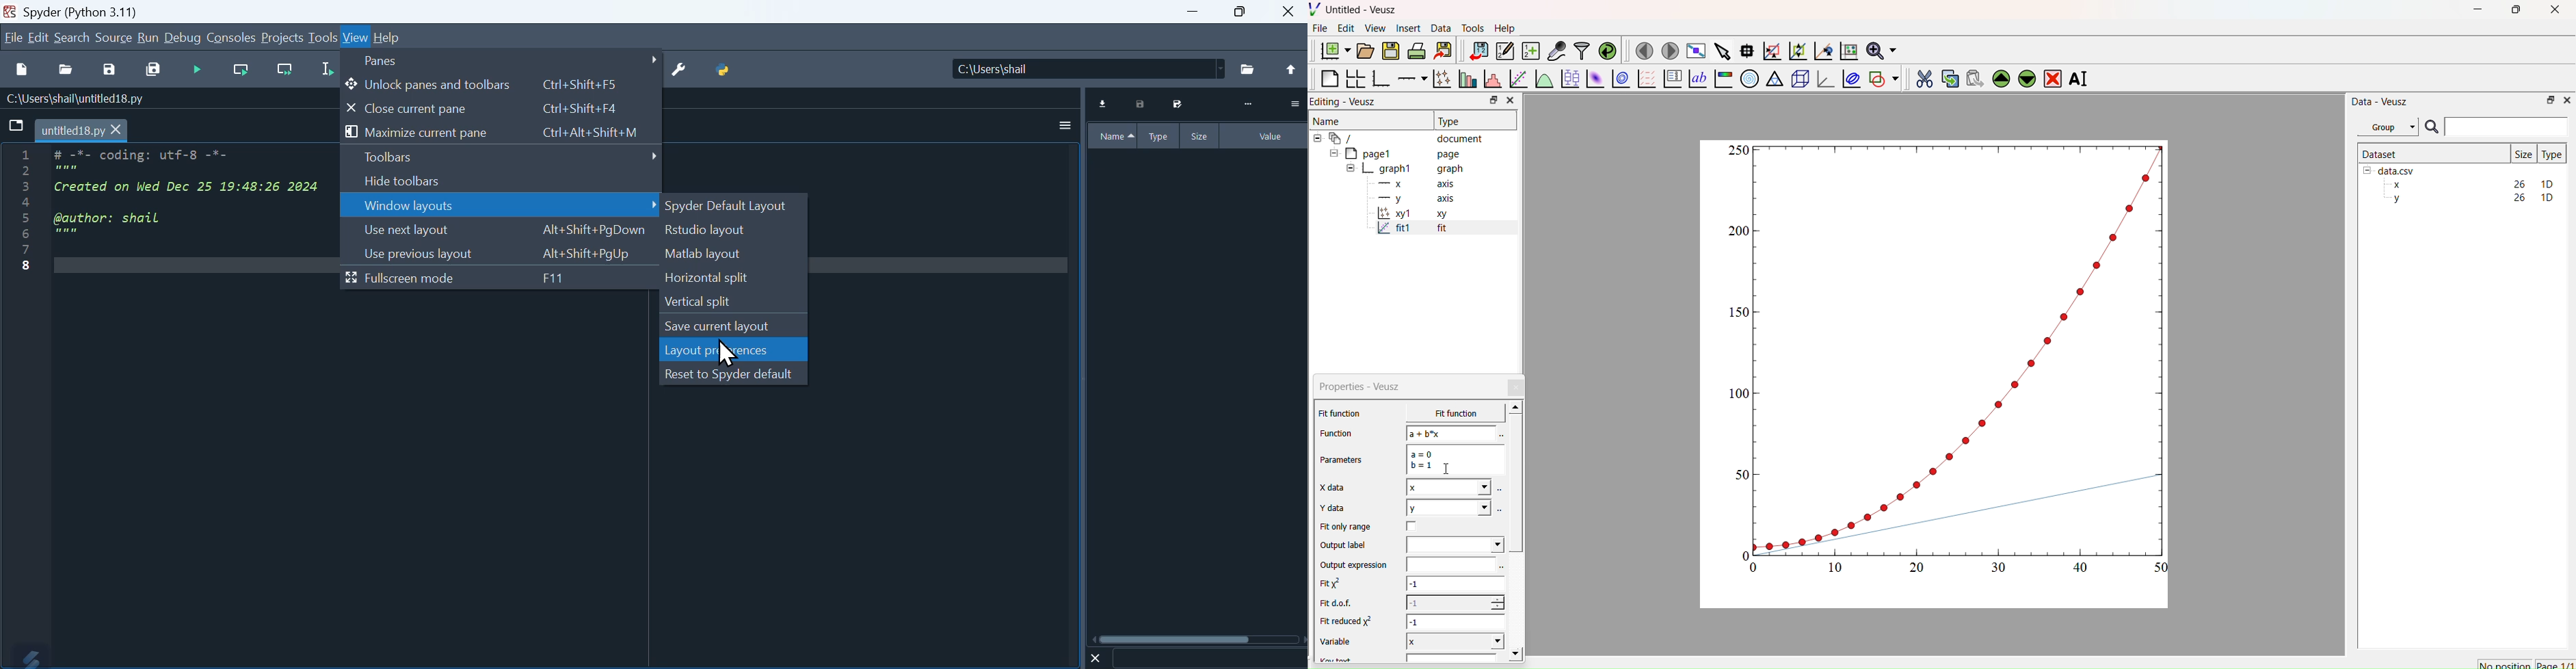  Describe the element at coordinates (282, 37) in the screenshot. I see `Project` at that location.